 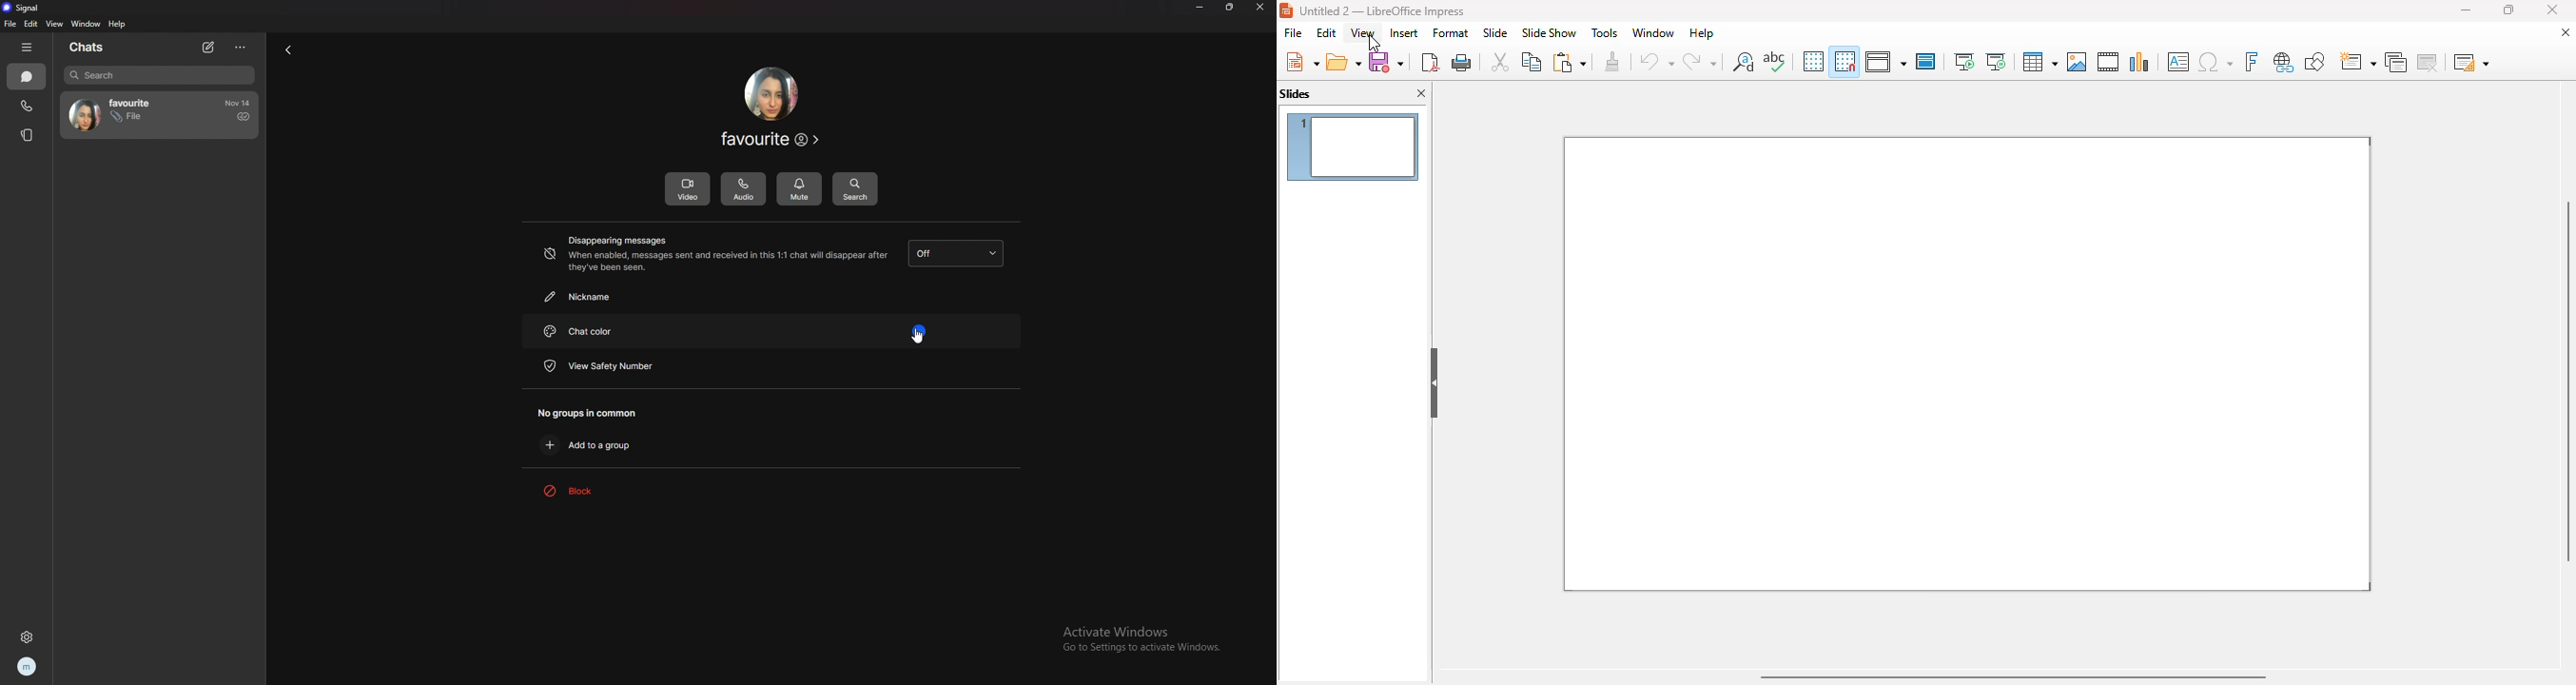 I want to click on cursor, so click(x=1376, y=44).